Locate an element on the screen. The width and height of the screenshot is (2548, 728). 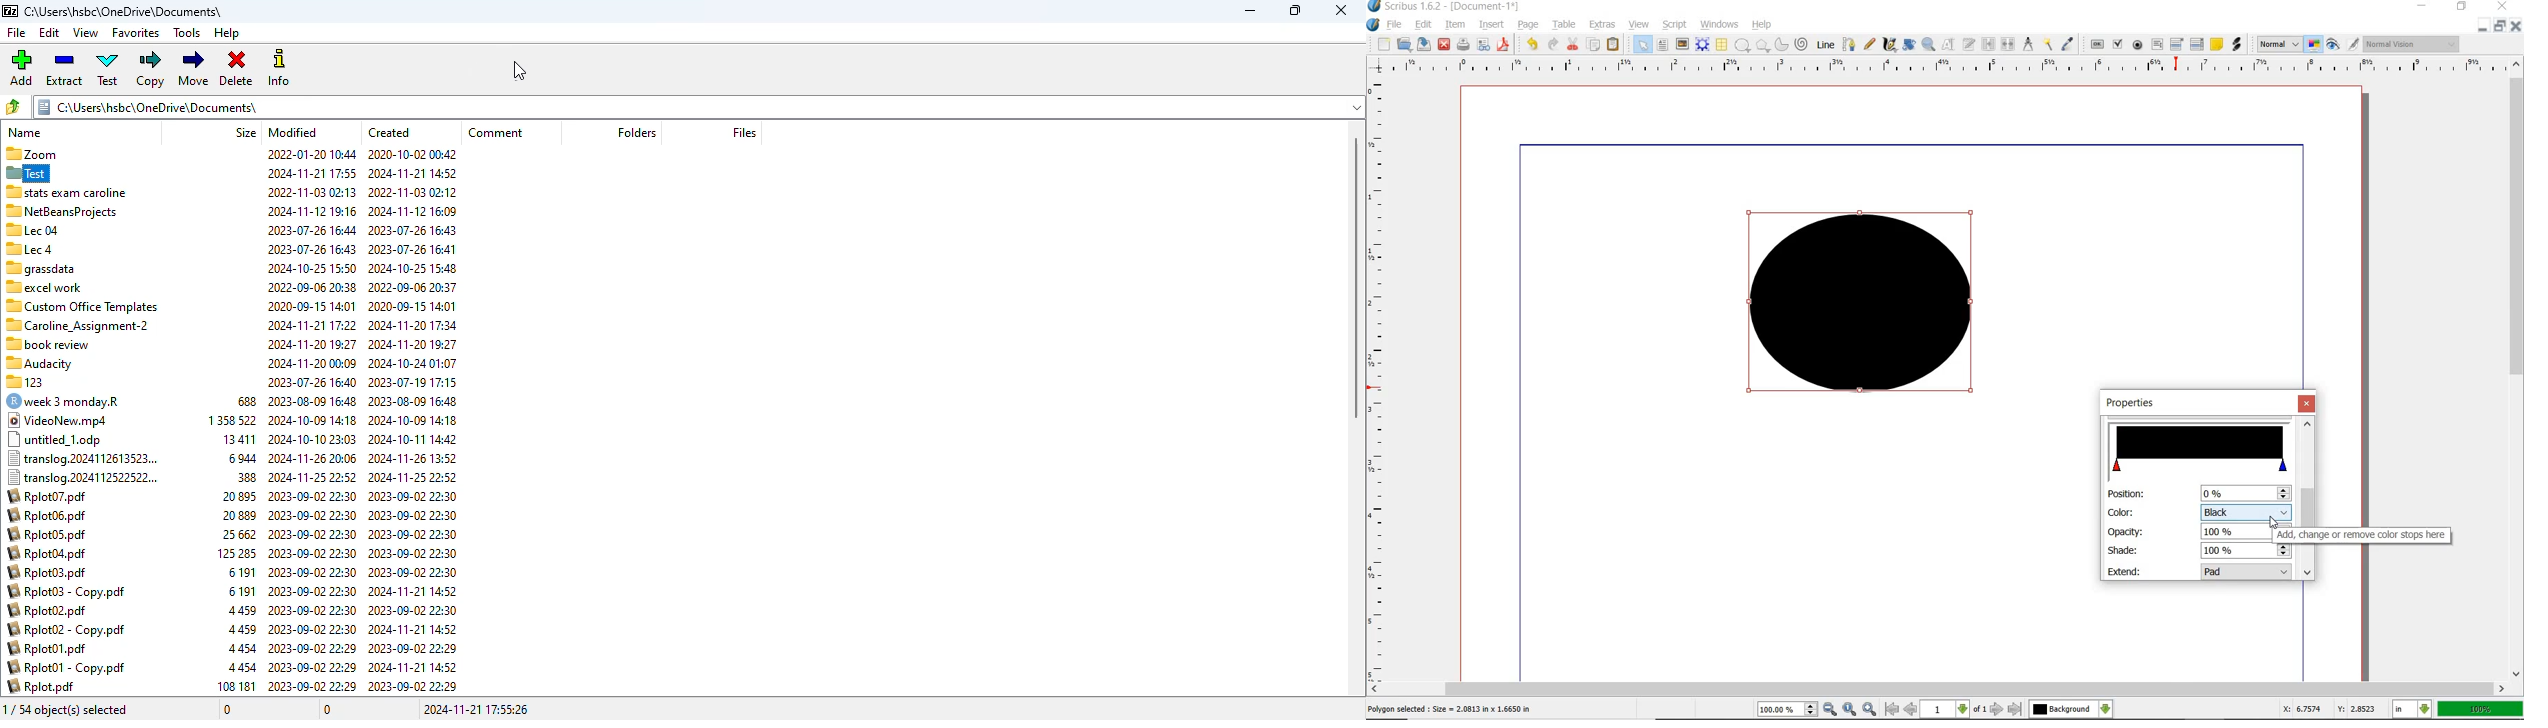
SELECT THE IMAGE PREVIEW QUALITY is located at coordinates (2280, 44).